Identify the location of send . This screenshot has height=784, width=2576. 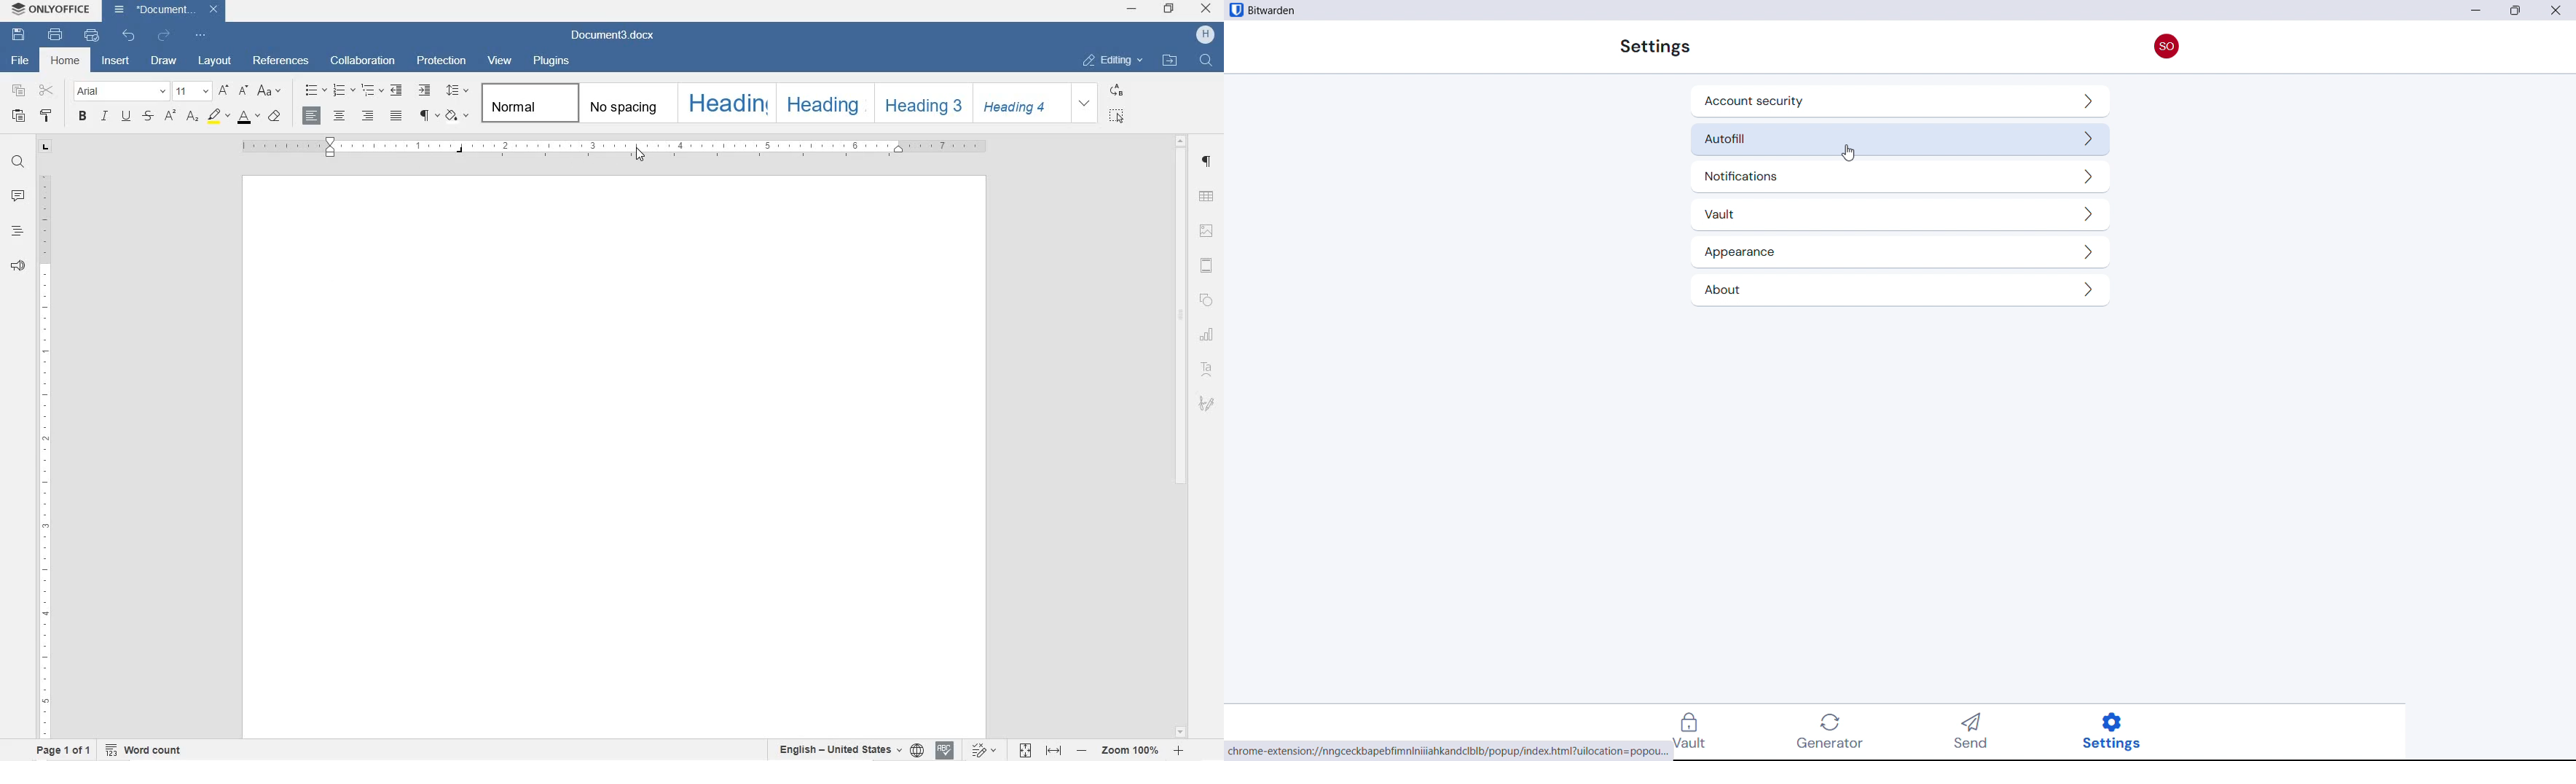
(1976, 733).